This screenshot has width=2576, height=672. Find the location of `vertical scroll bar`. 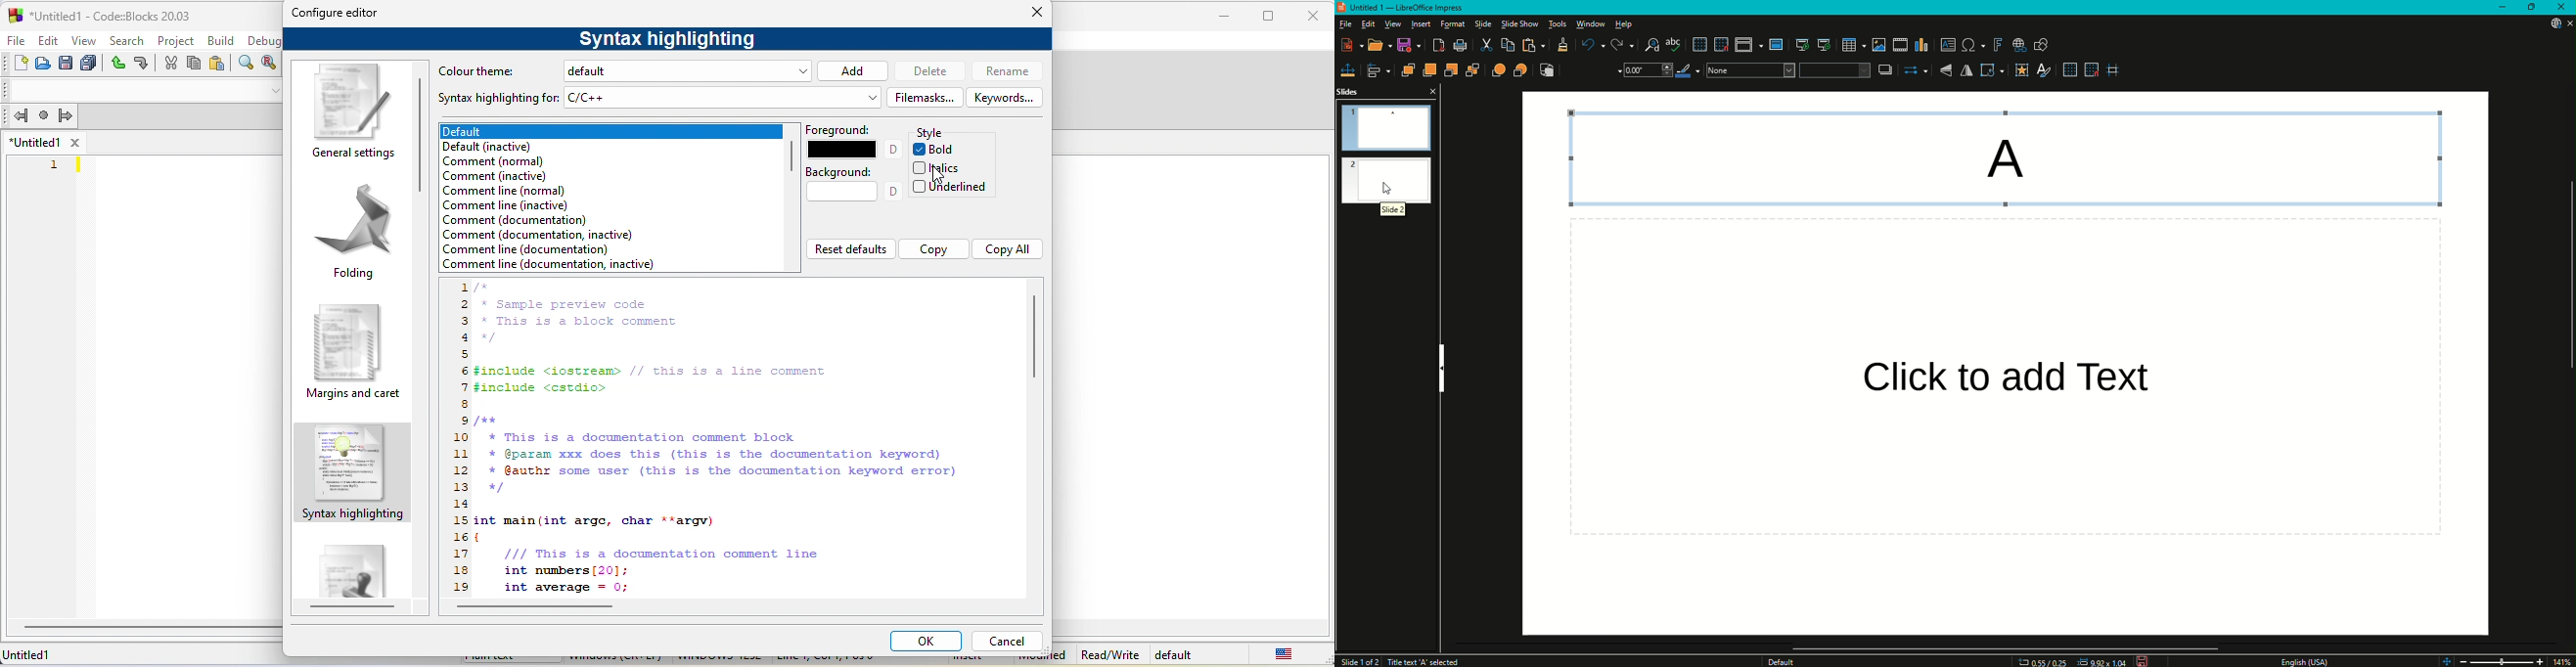

vertical scroll bar is located at coordinates (791, 157).